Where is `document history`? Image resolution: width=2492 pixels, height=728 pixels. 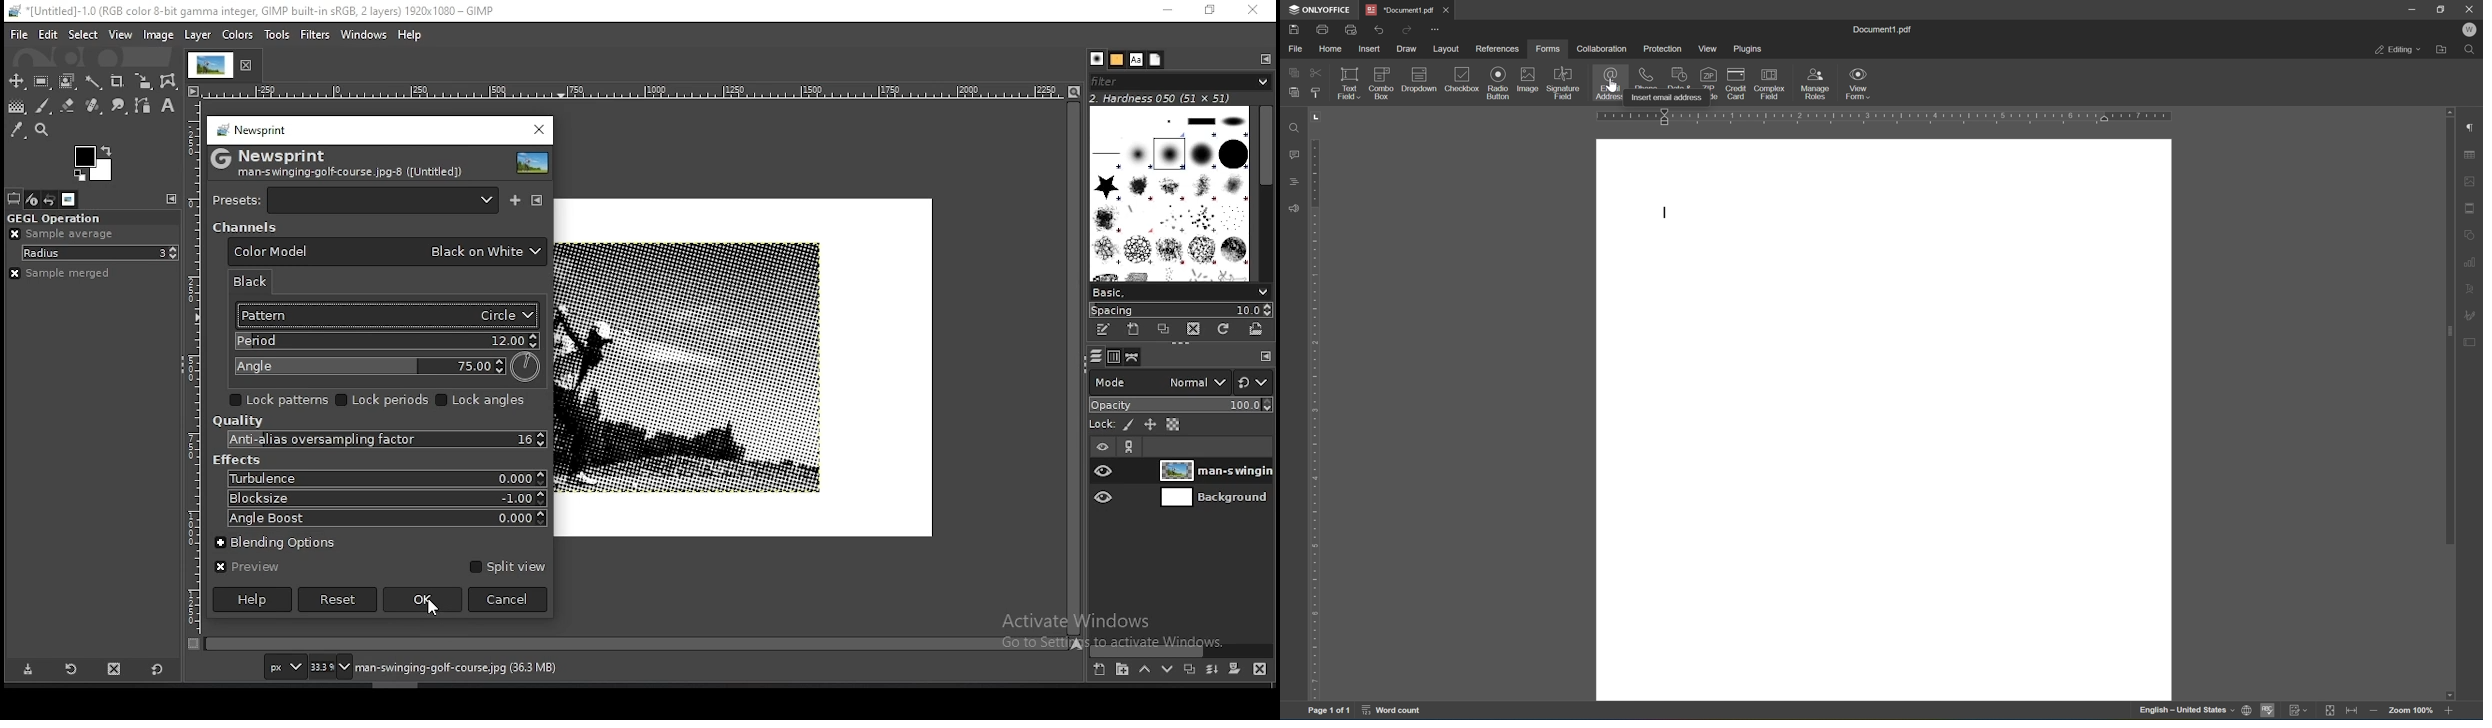 document history is located at coordinates (1155, 60).